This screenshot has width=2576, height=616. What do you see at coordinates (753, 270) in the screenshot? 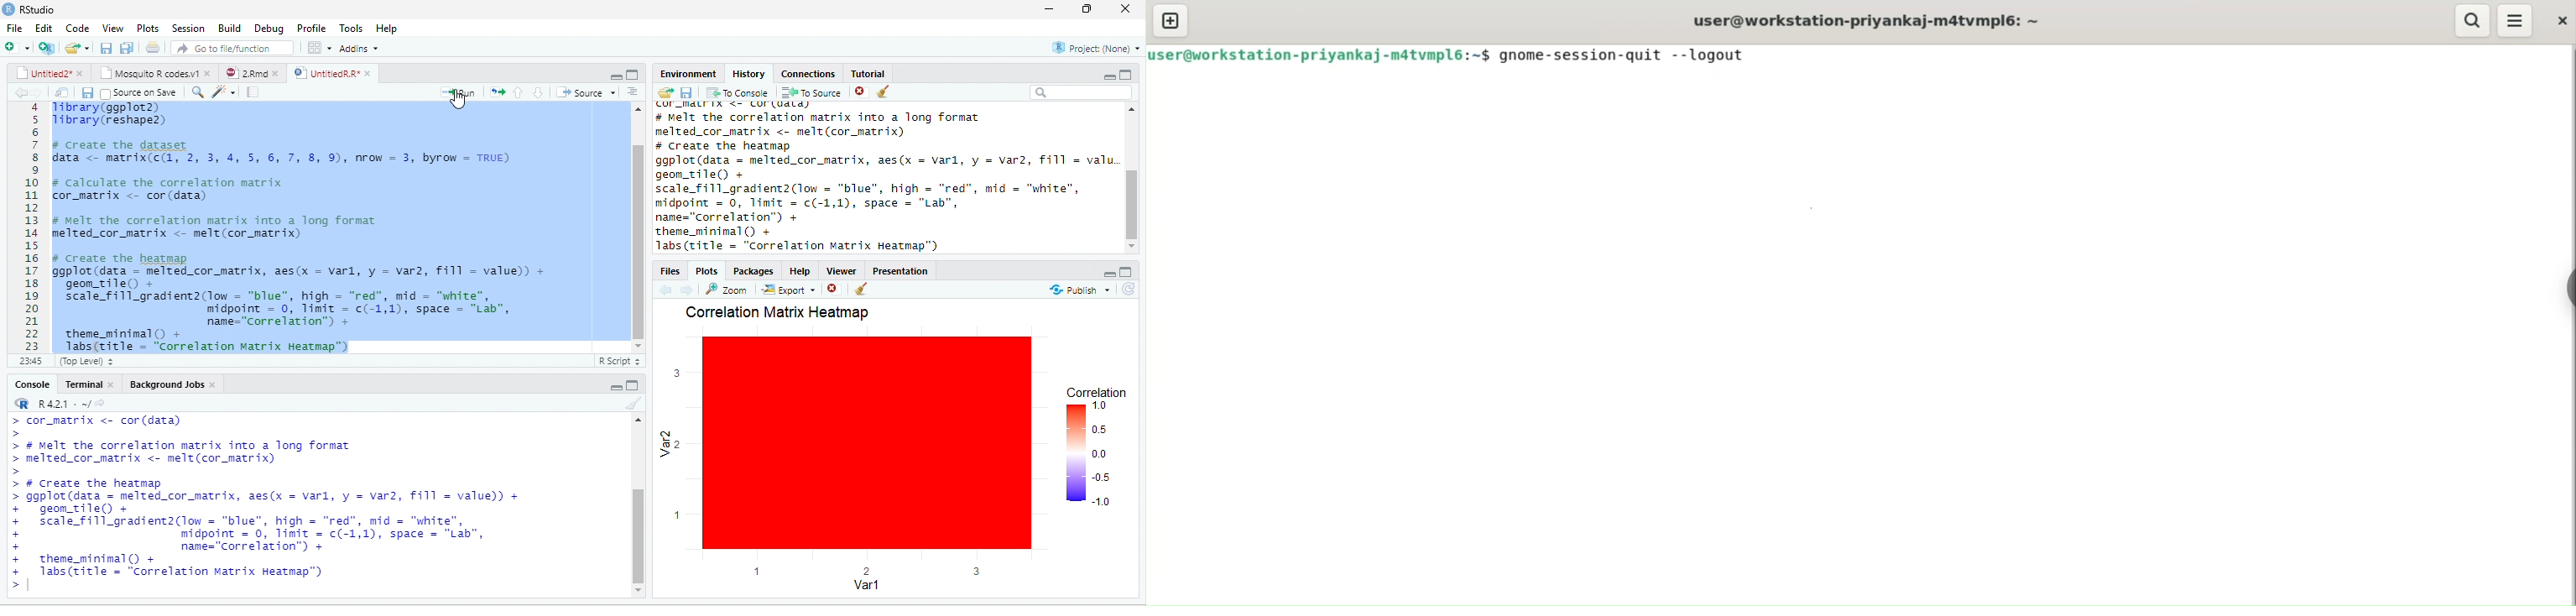
I see `packages` at bounding box center [753, 270].